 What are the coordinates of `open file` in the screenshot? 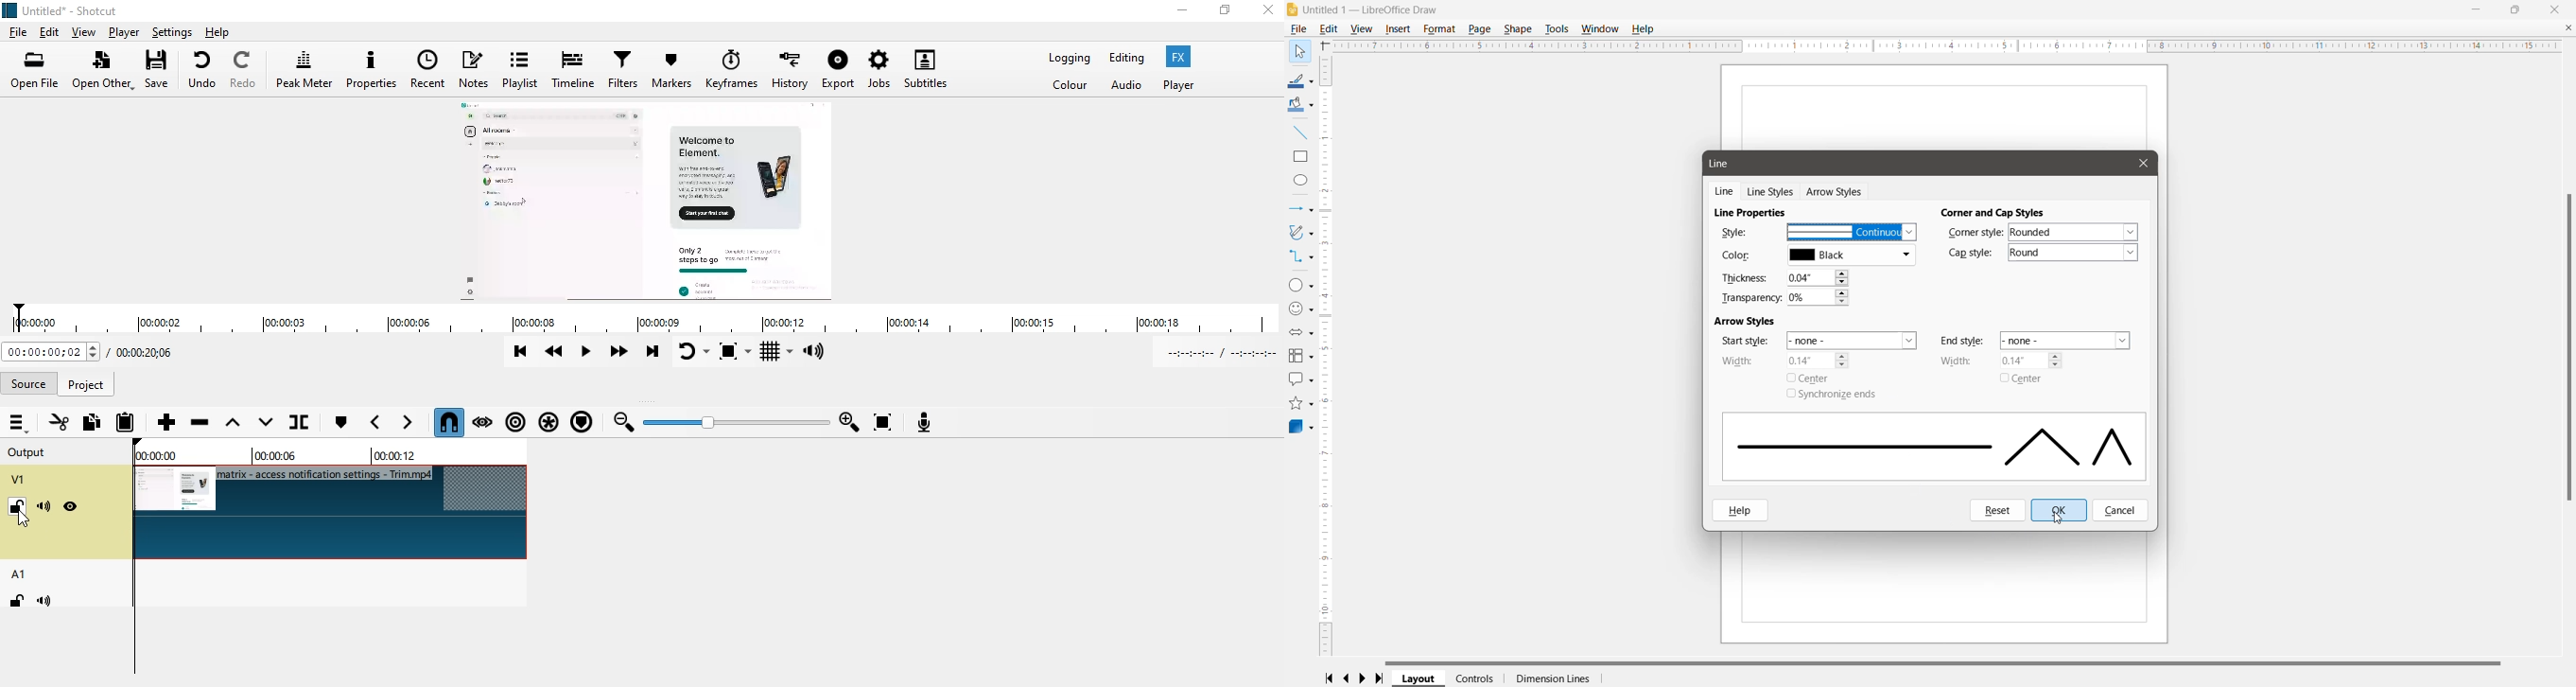 It's located at (35, 68).